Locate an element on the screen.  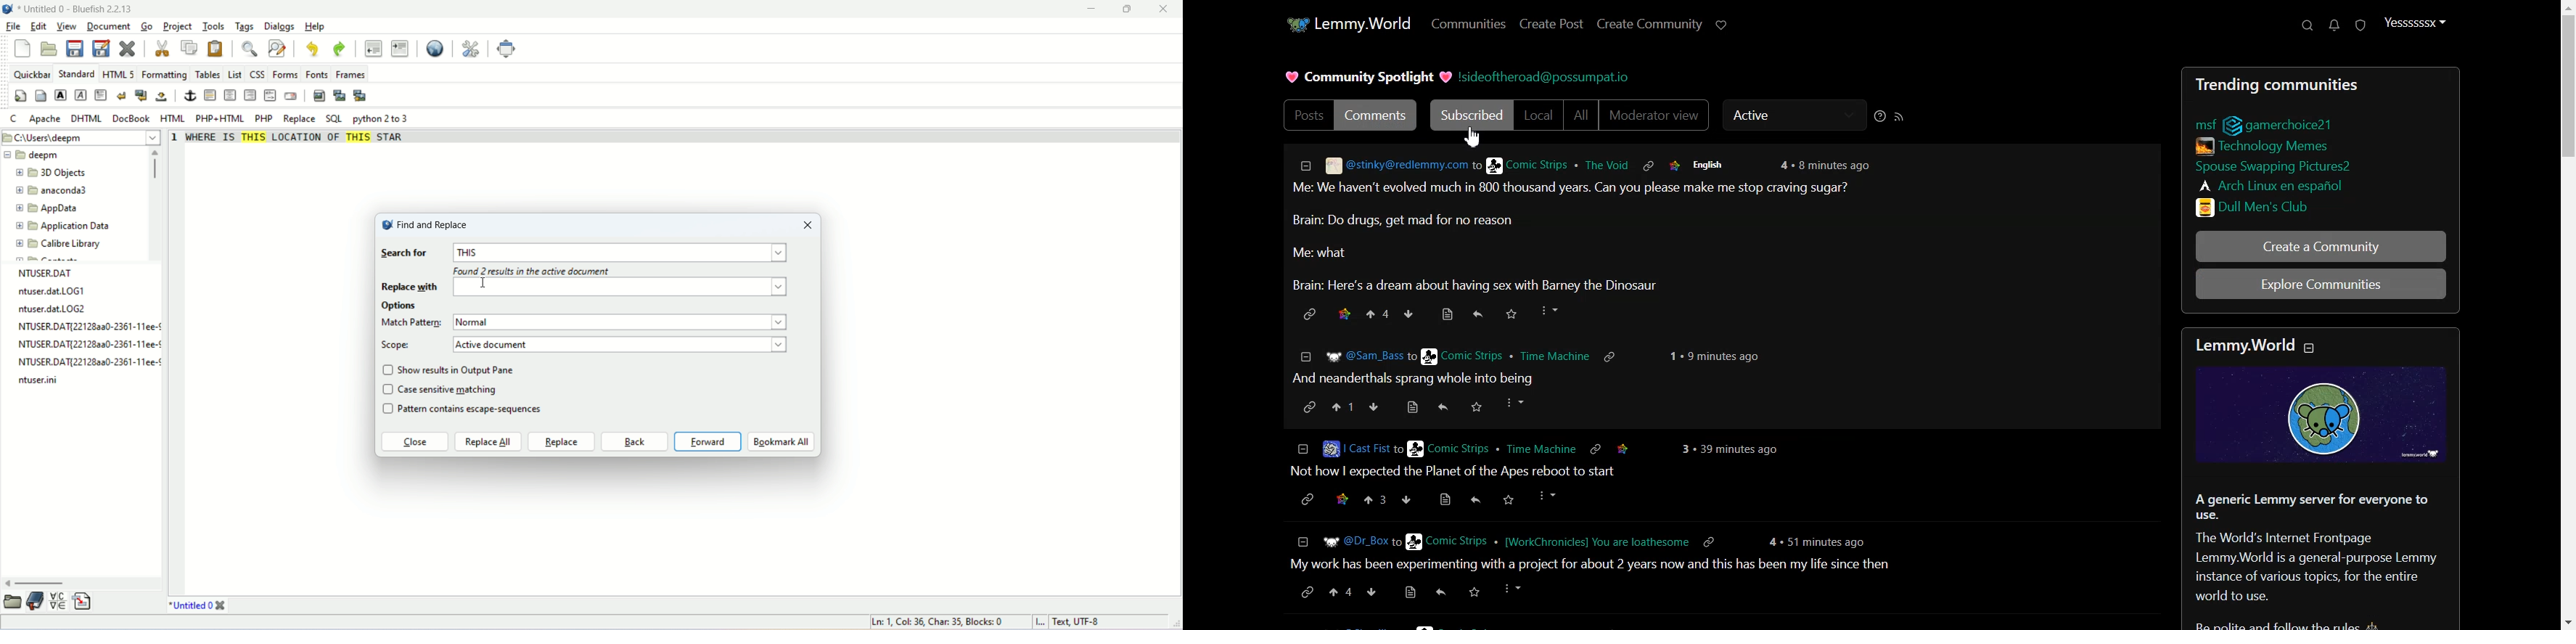
help is located at coordinates (314, 27).